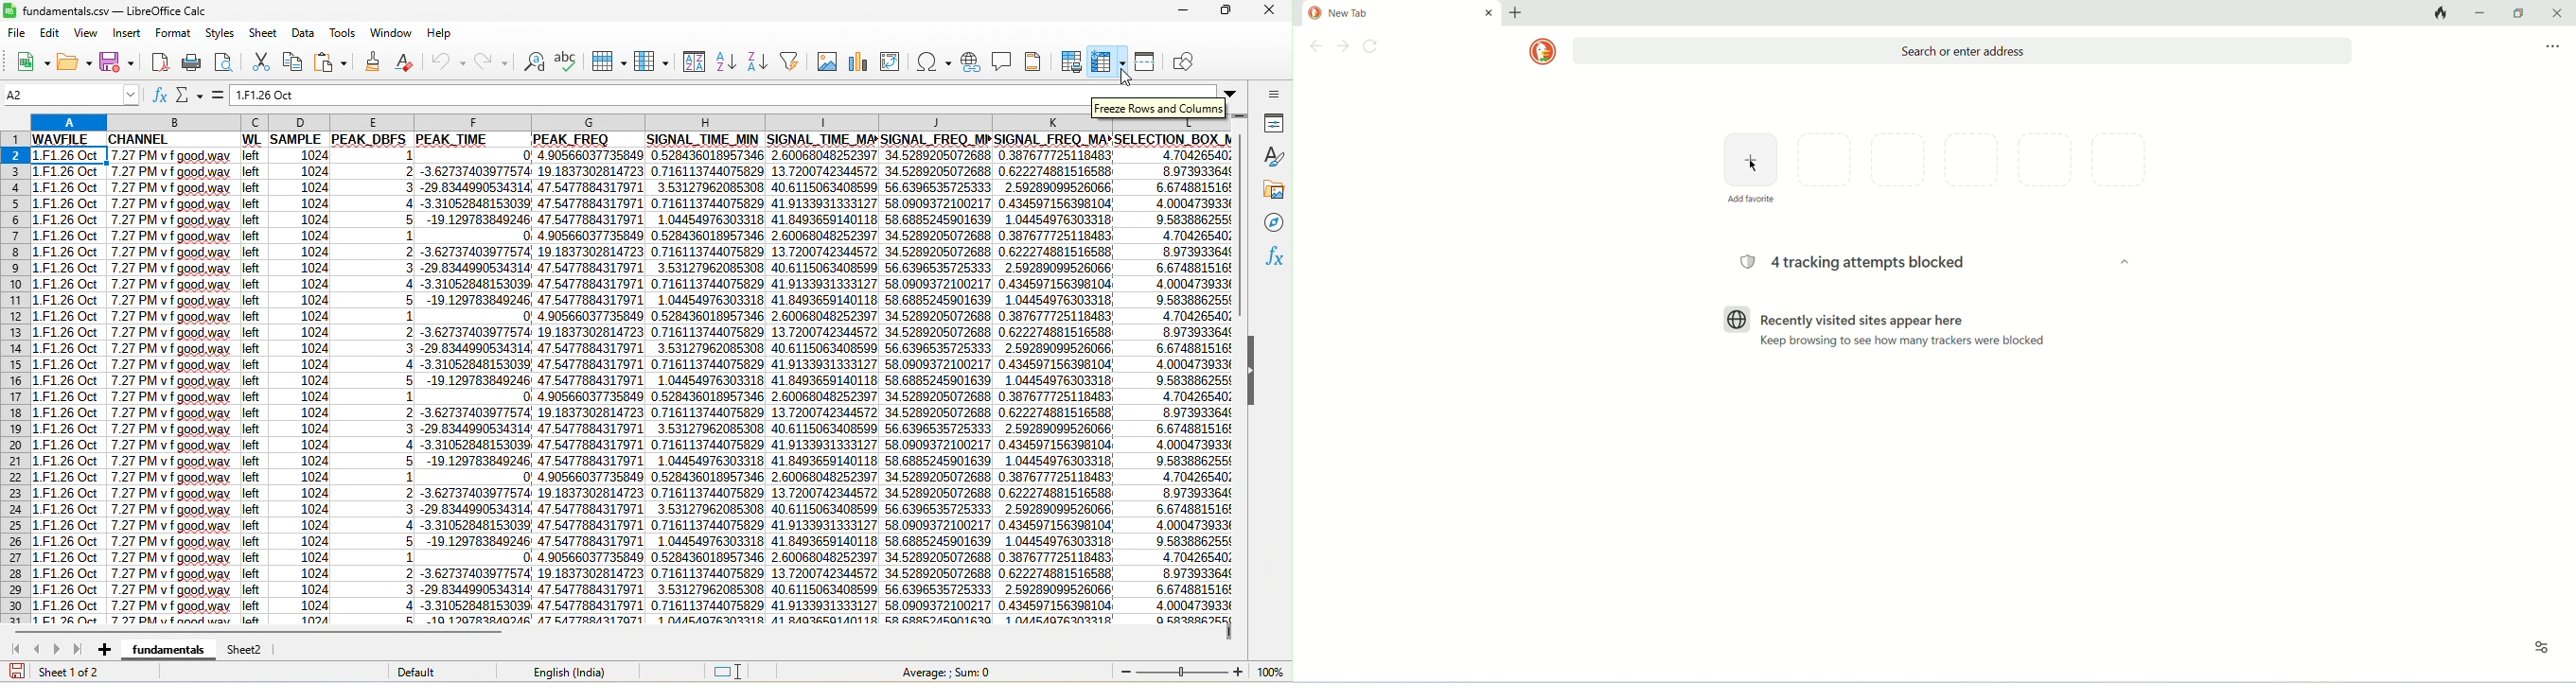 This screenshot has width=2576, height=700. I want to click on chart, so click(856, 61).